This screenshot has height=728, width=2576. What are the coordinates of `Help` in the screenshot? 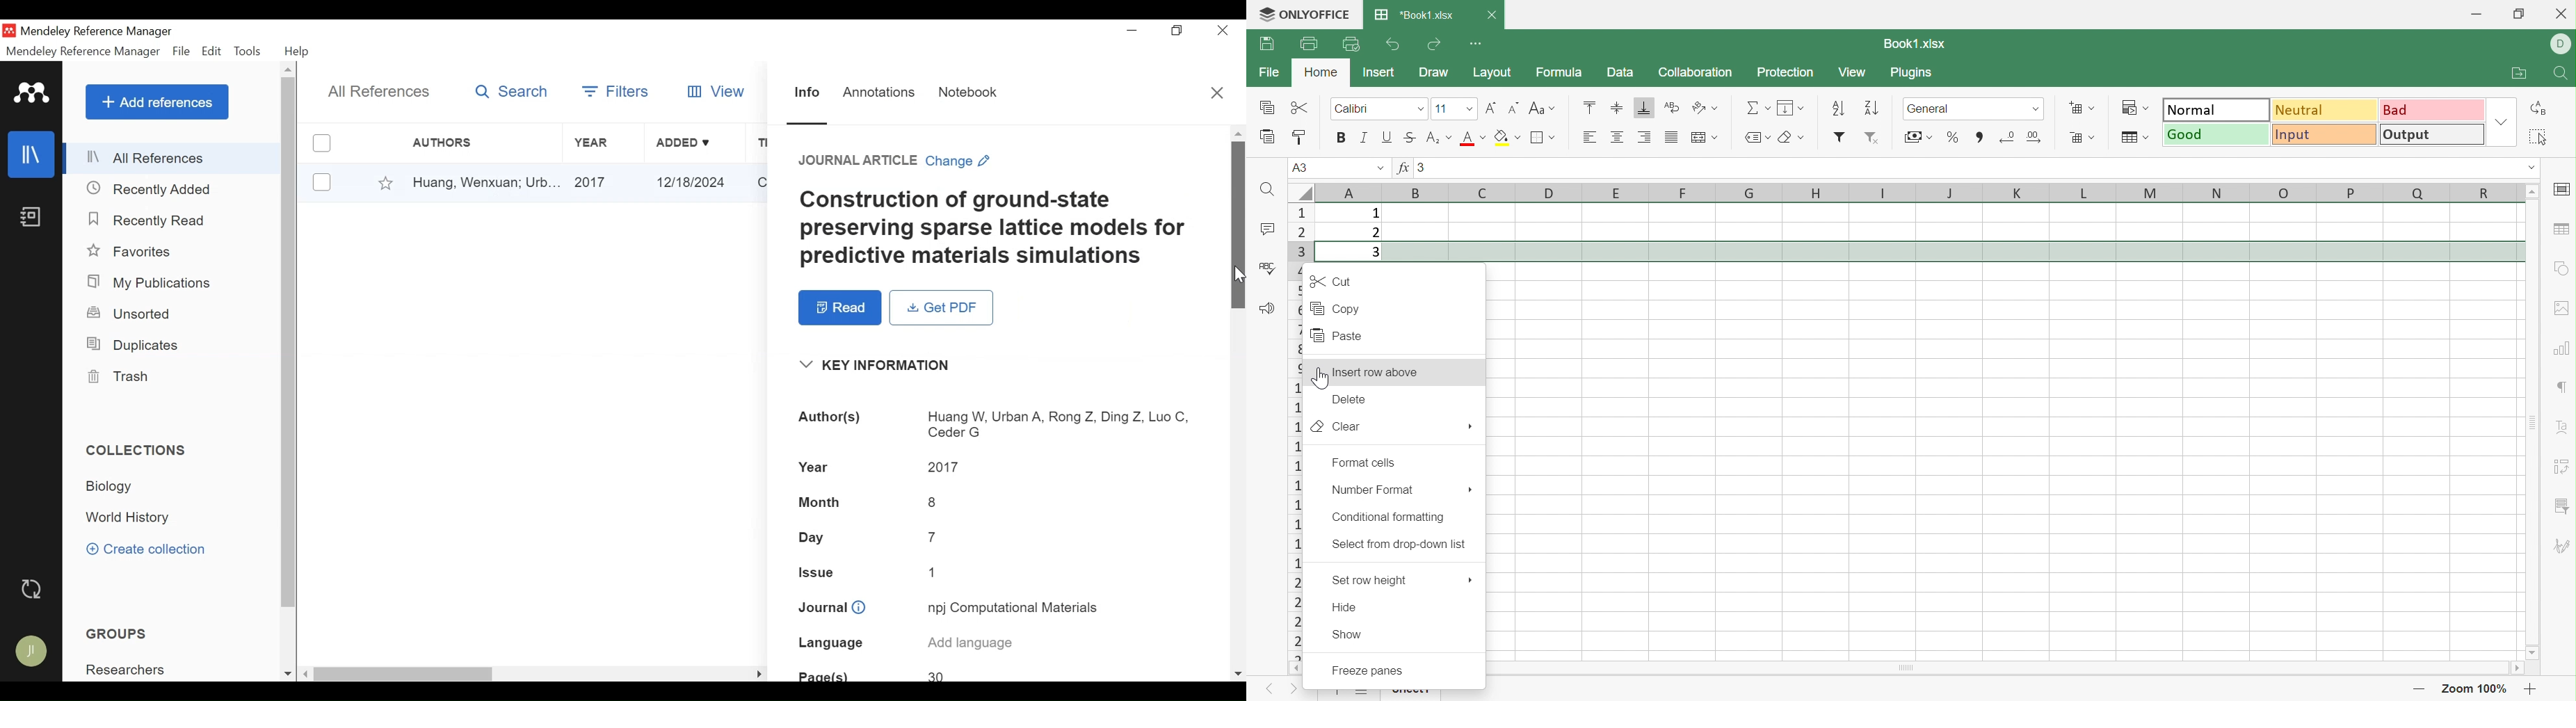 It's located at (299, 51).